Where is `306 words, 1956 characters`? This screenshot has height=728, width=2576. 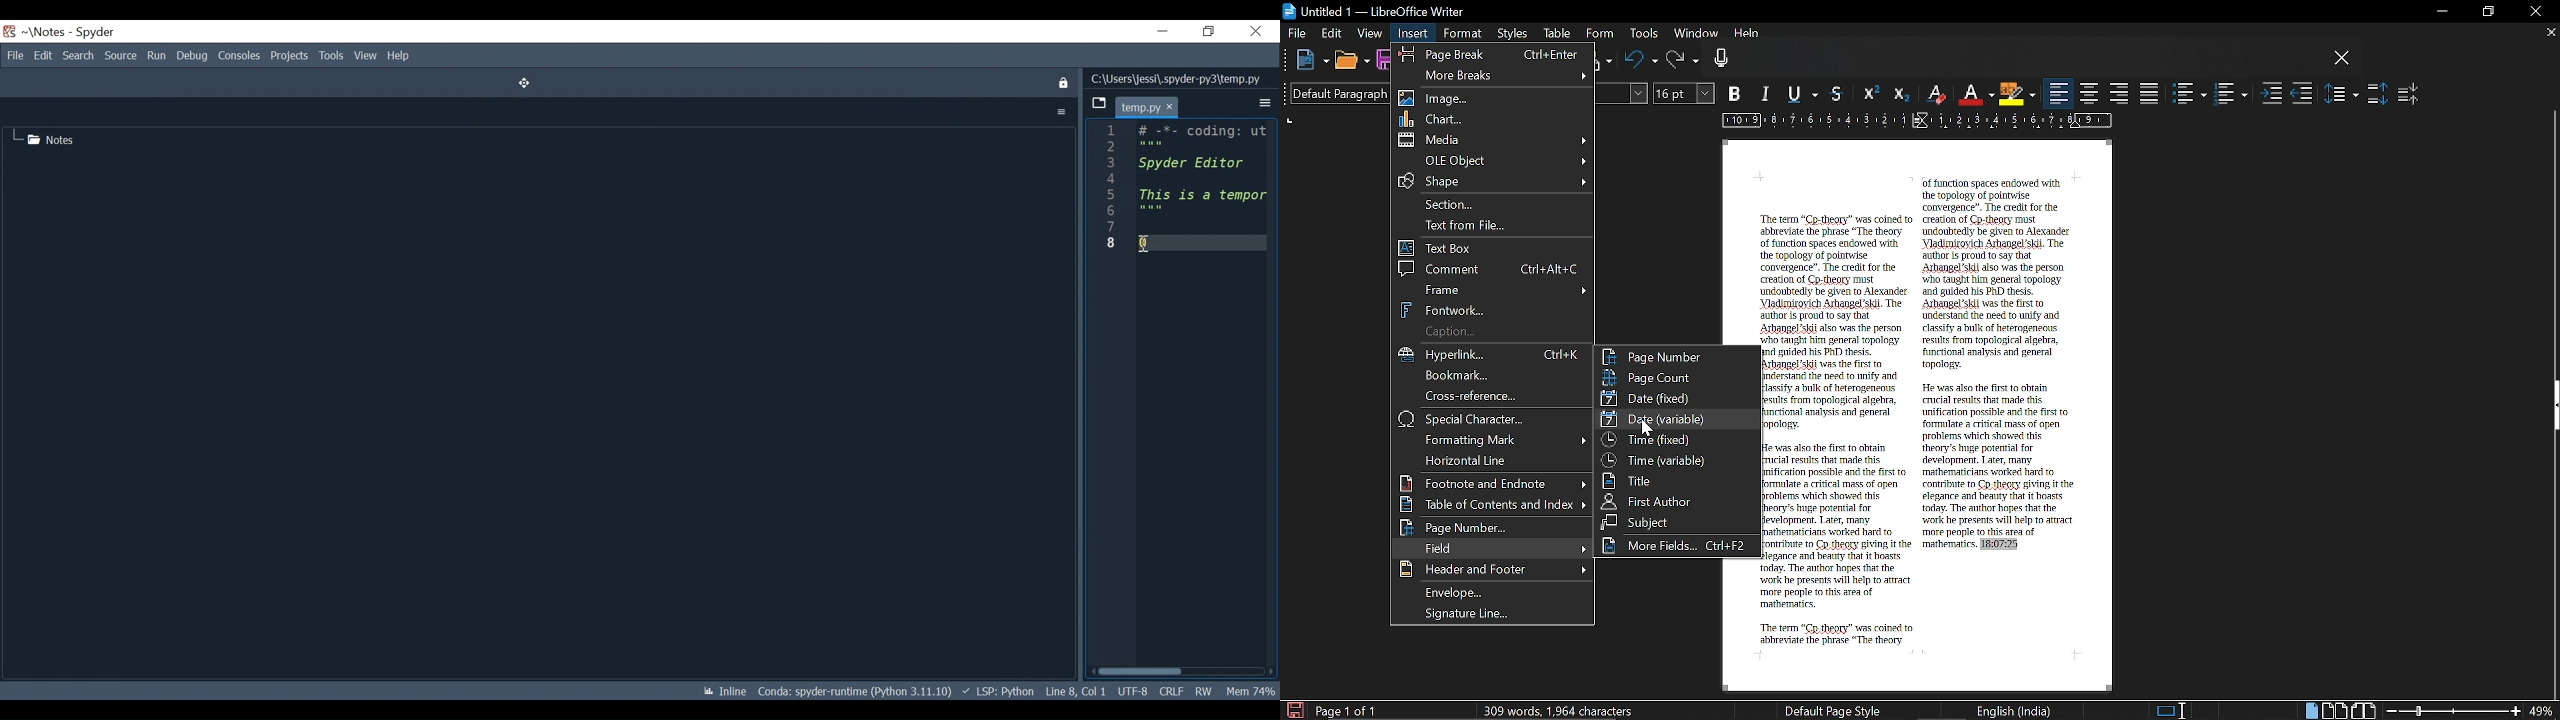
306 words, 1956 characters is located at coordinates (1562, 710).